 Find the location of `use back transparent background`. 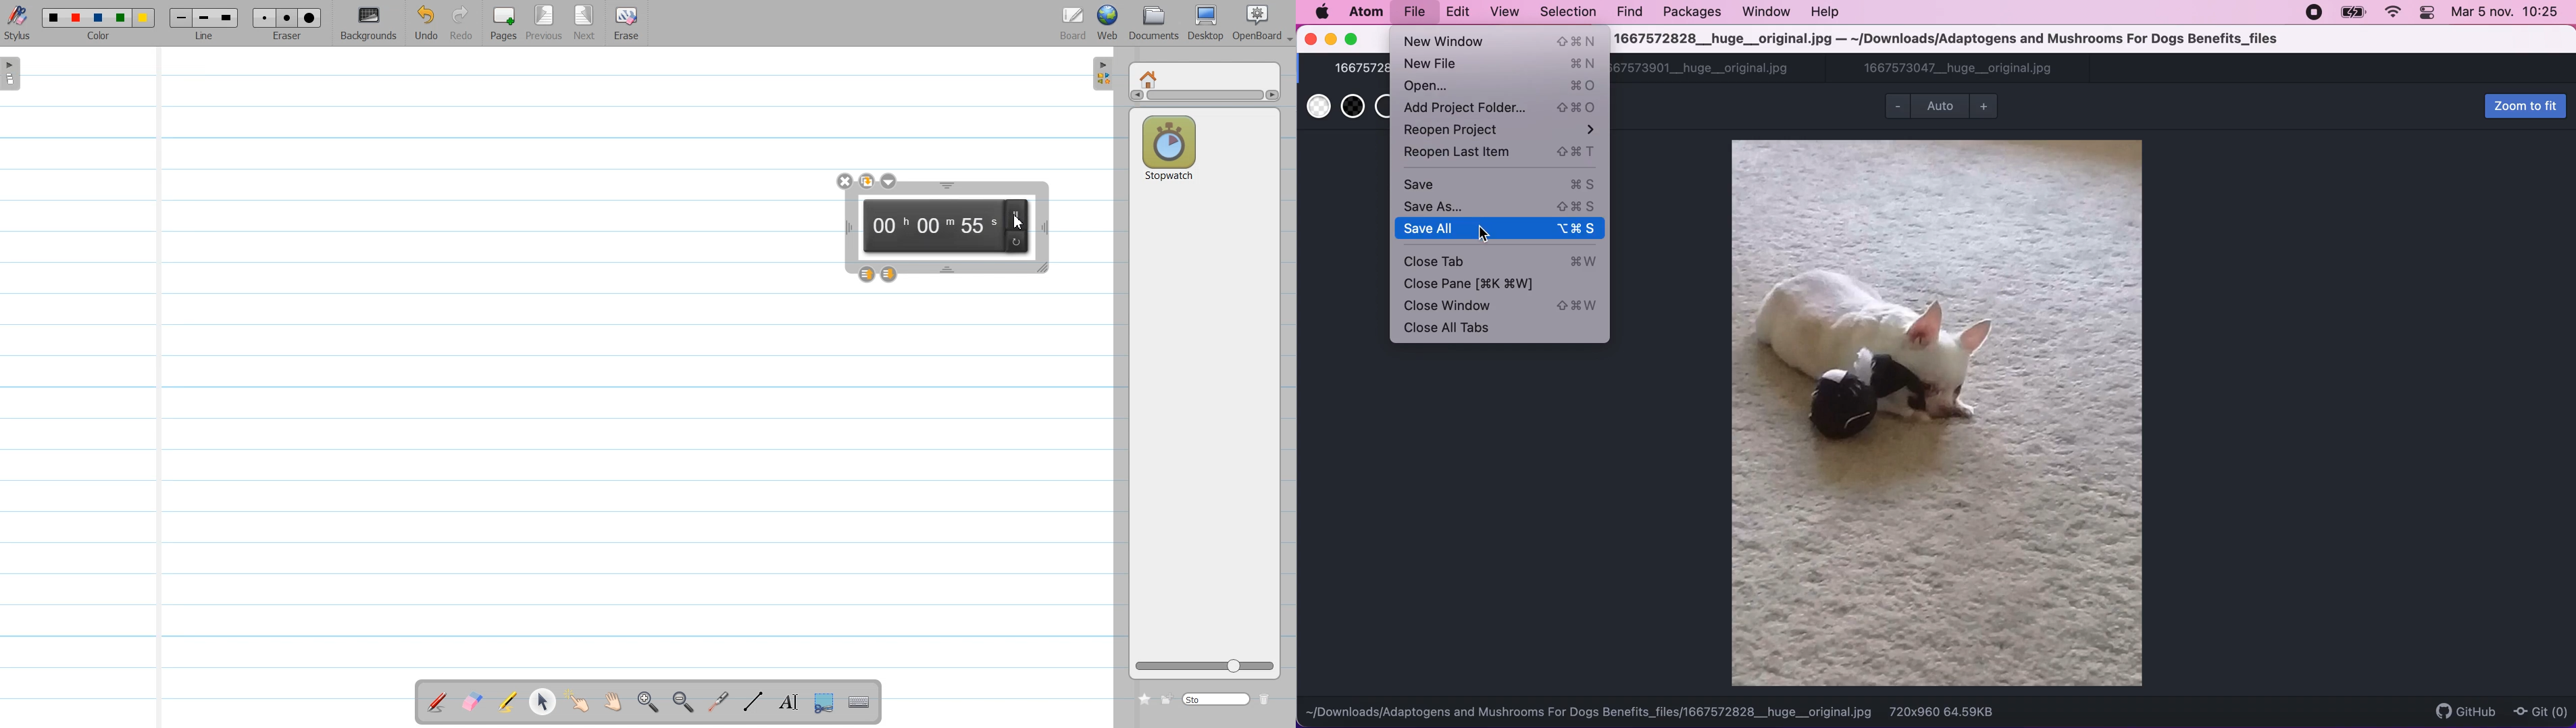

use back transparent background is located at coordinates (1353, 110).